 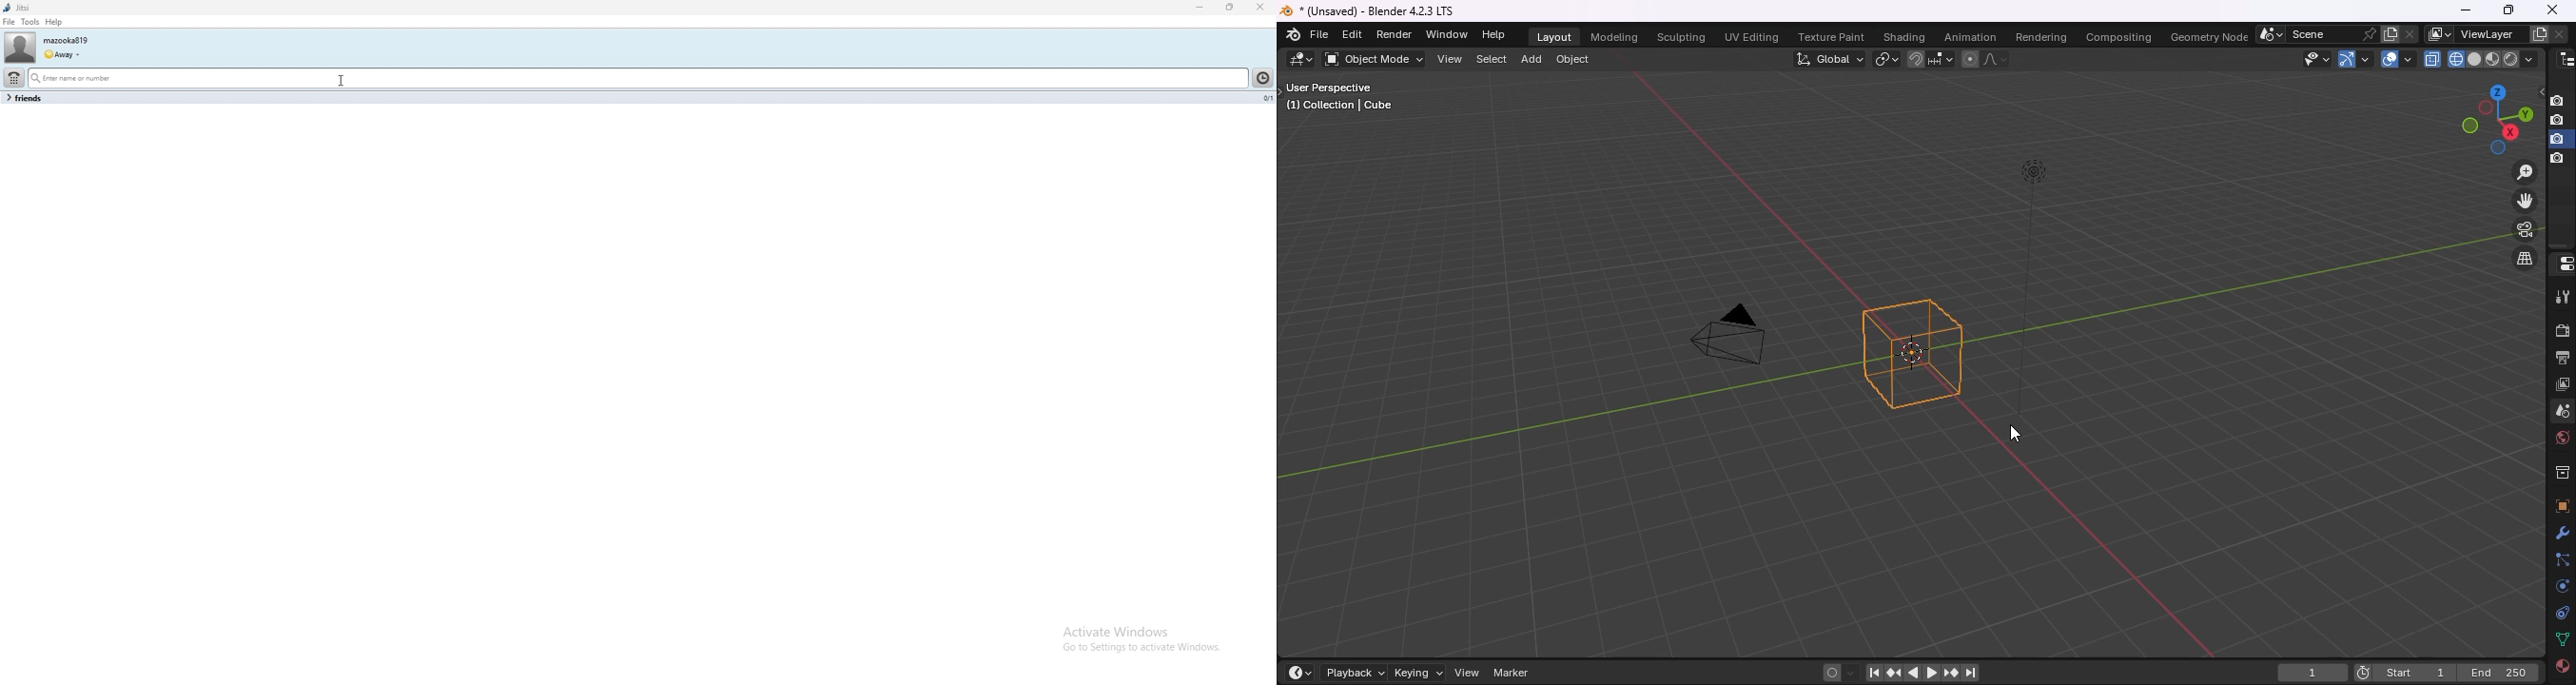 I want to click on drop down, so click(x=2272, y=35).